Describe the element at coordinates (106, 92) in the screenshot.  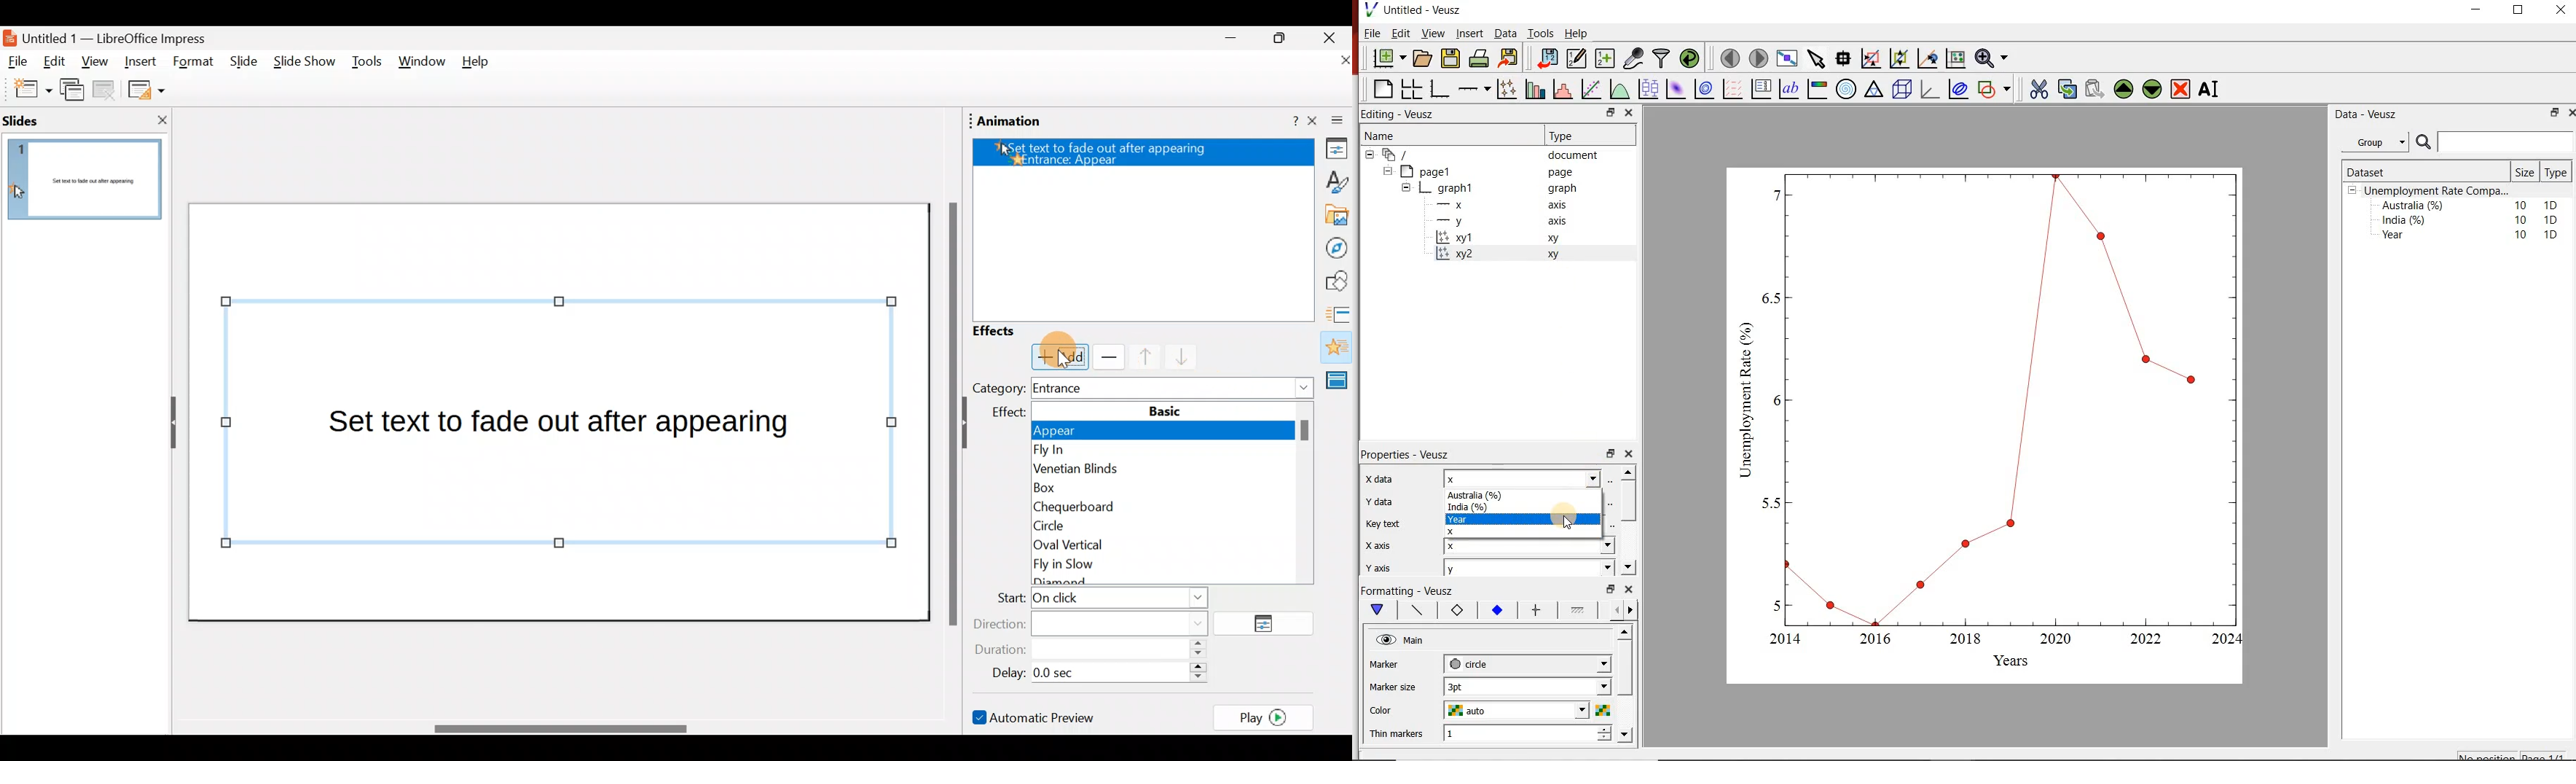
I see `Delete slide` at that location.